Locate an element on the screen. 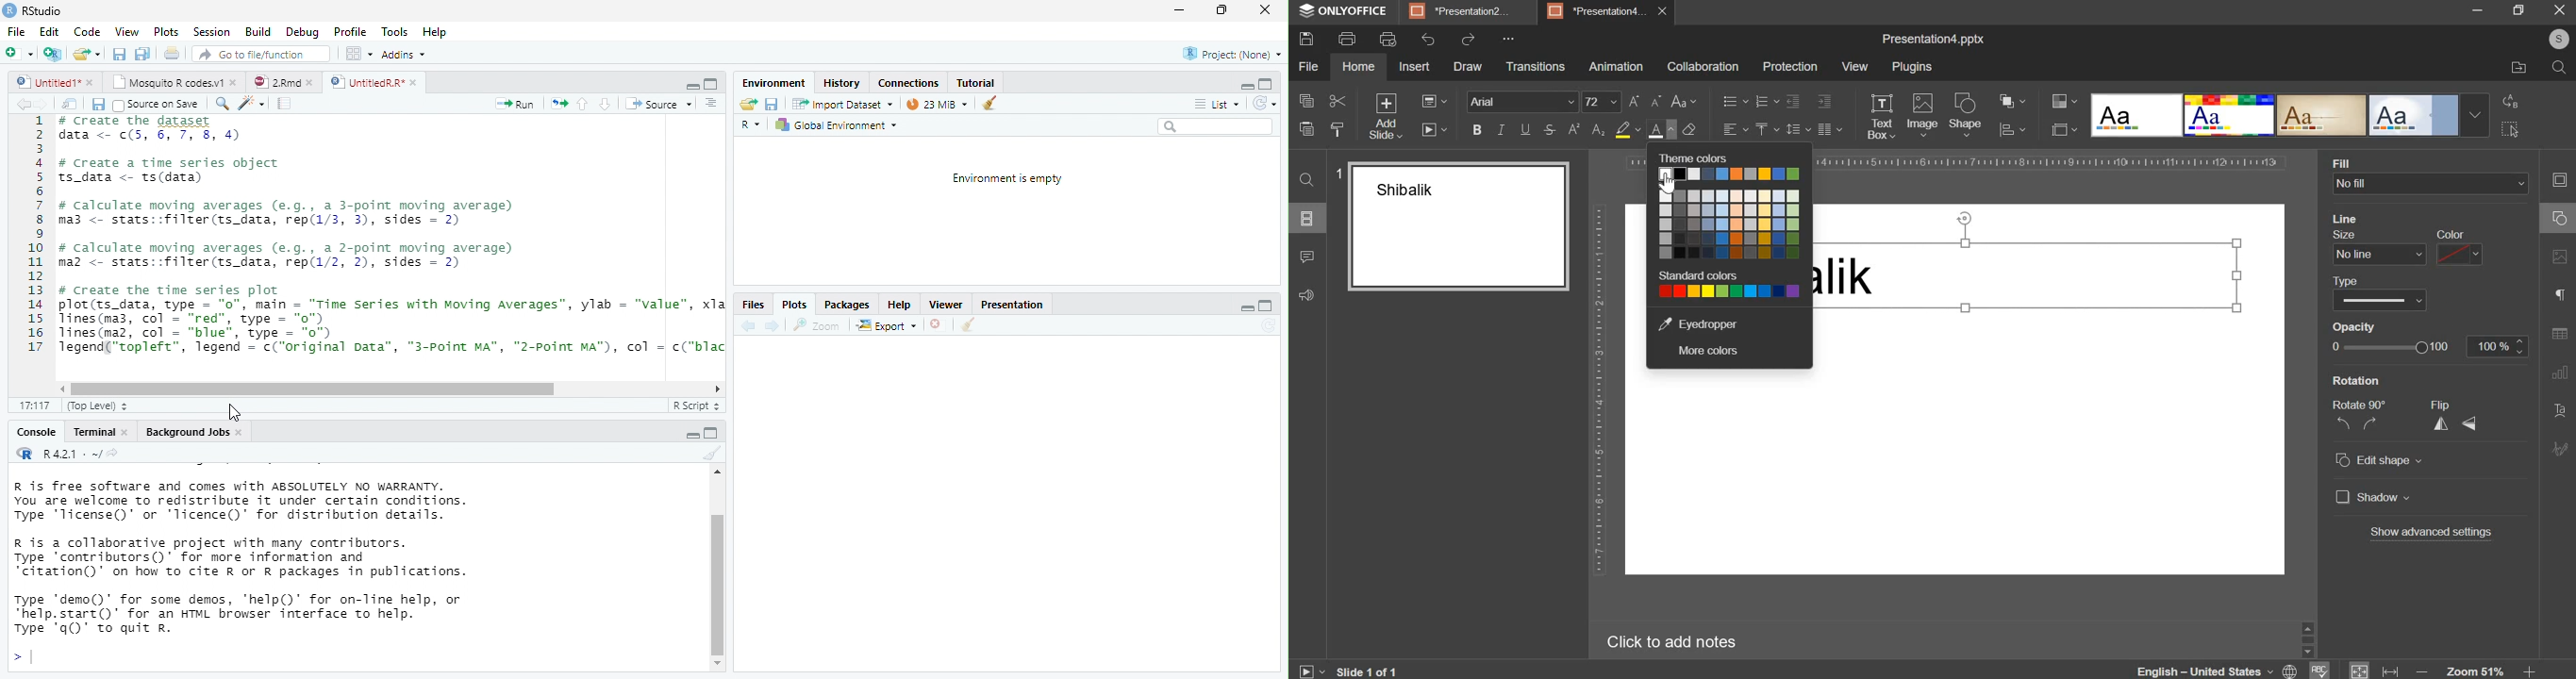 The width and height of the screenshot is (2576, 700). right is located at coordinates (2371, 425).